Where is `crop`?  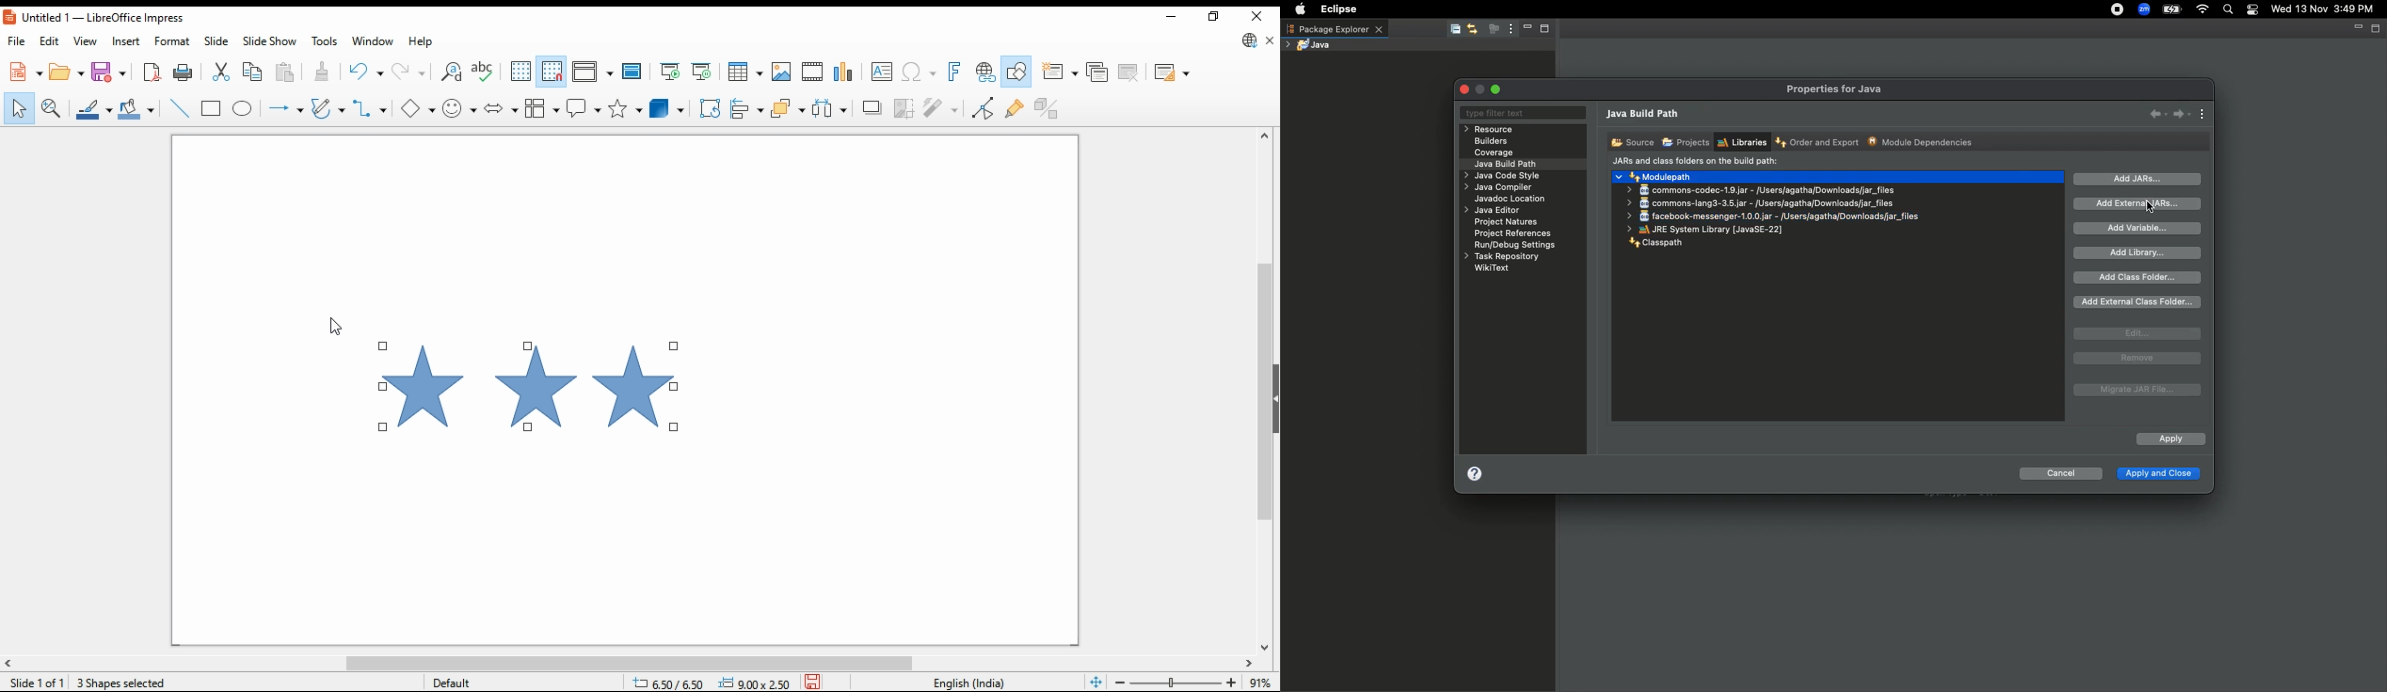 crop is located at coordinates (903, 108).